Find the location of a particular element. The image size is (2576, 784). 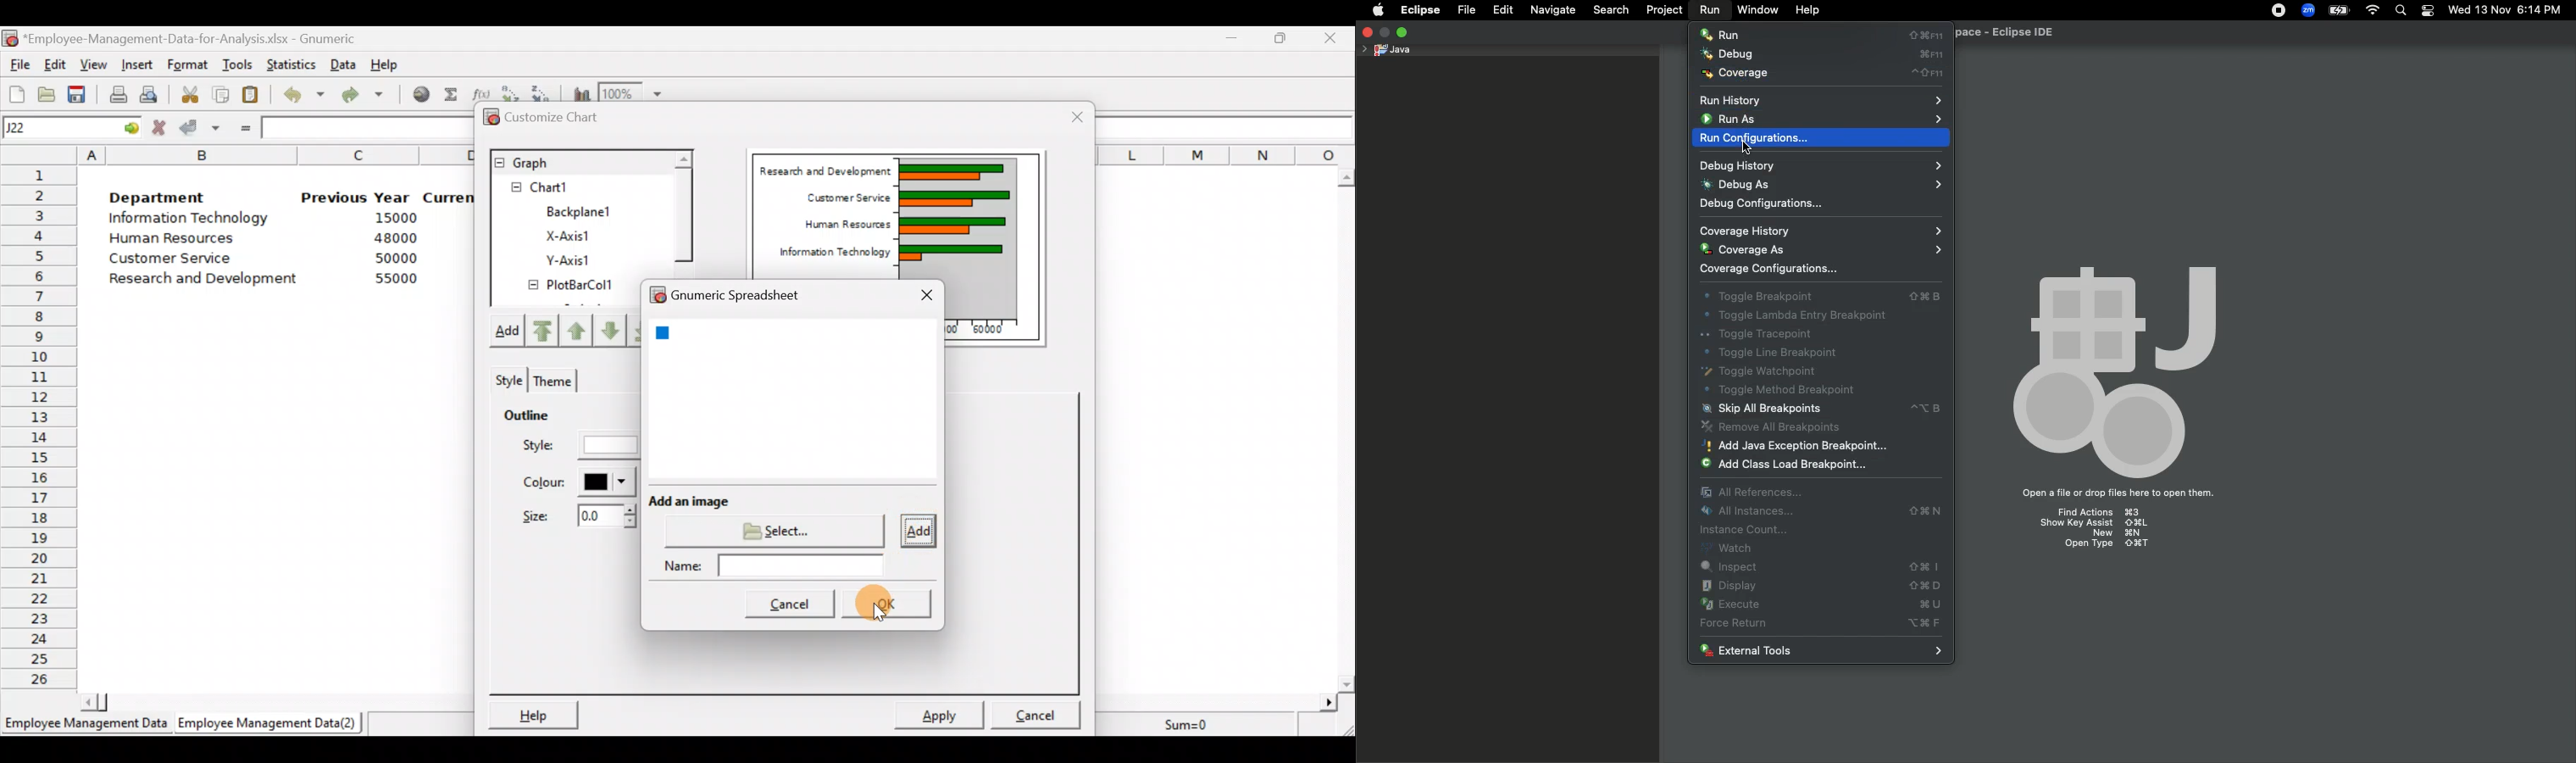

Inspect is located at coordinates (1821, 568).